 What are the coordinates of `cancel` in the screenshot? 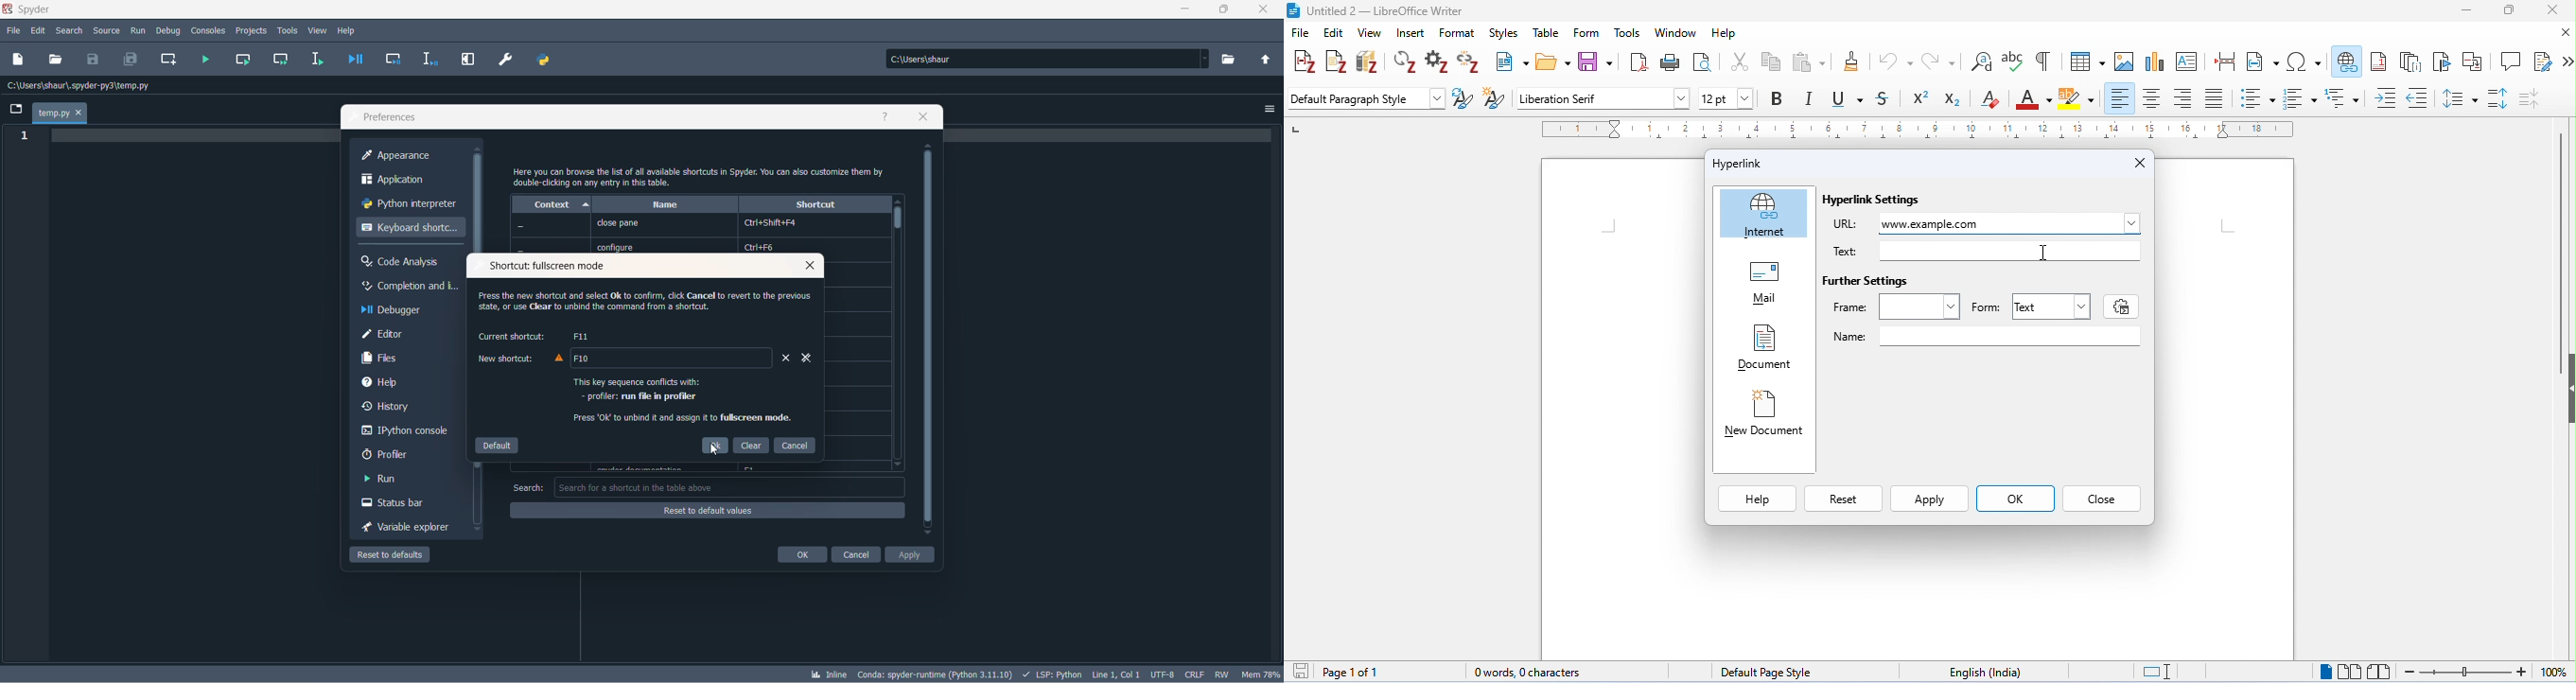 It's located at (798, 445).